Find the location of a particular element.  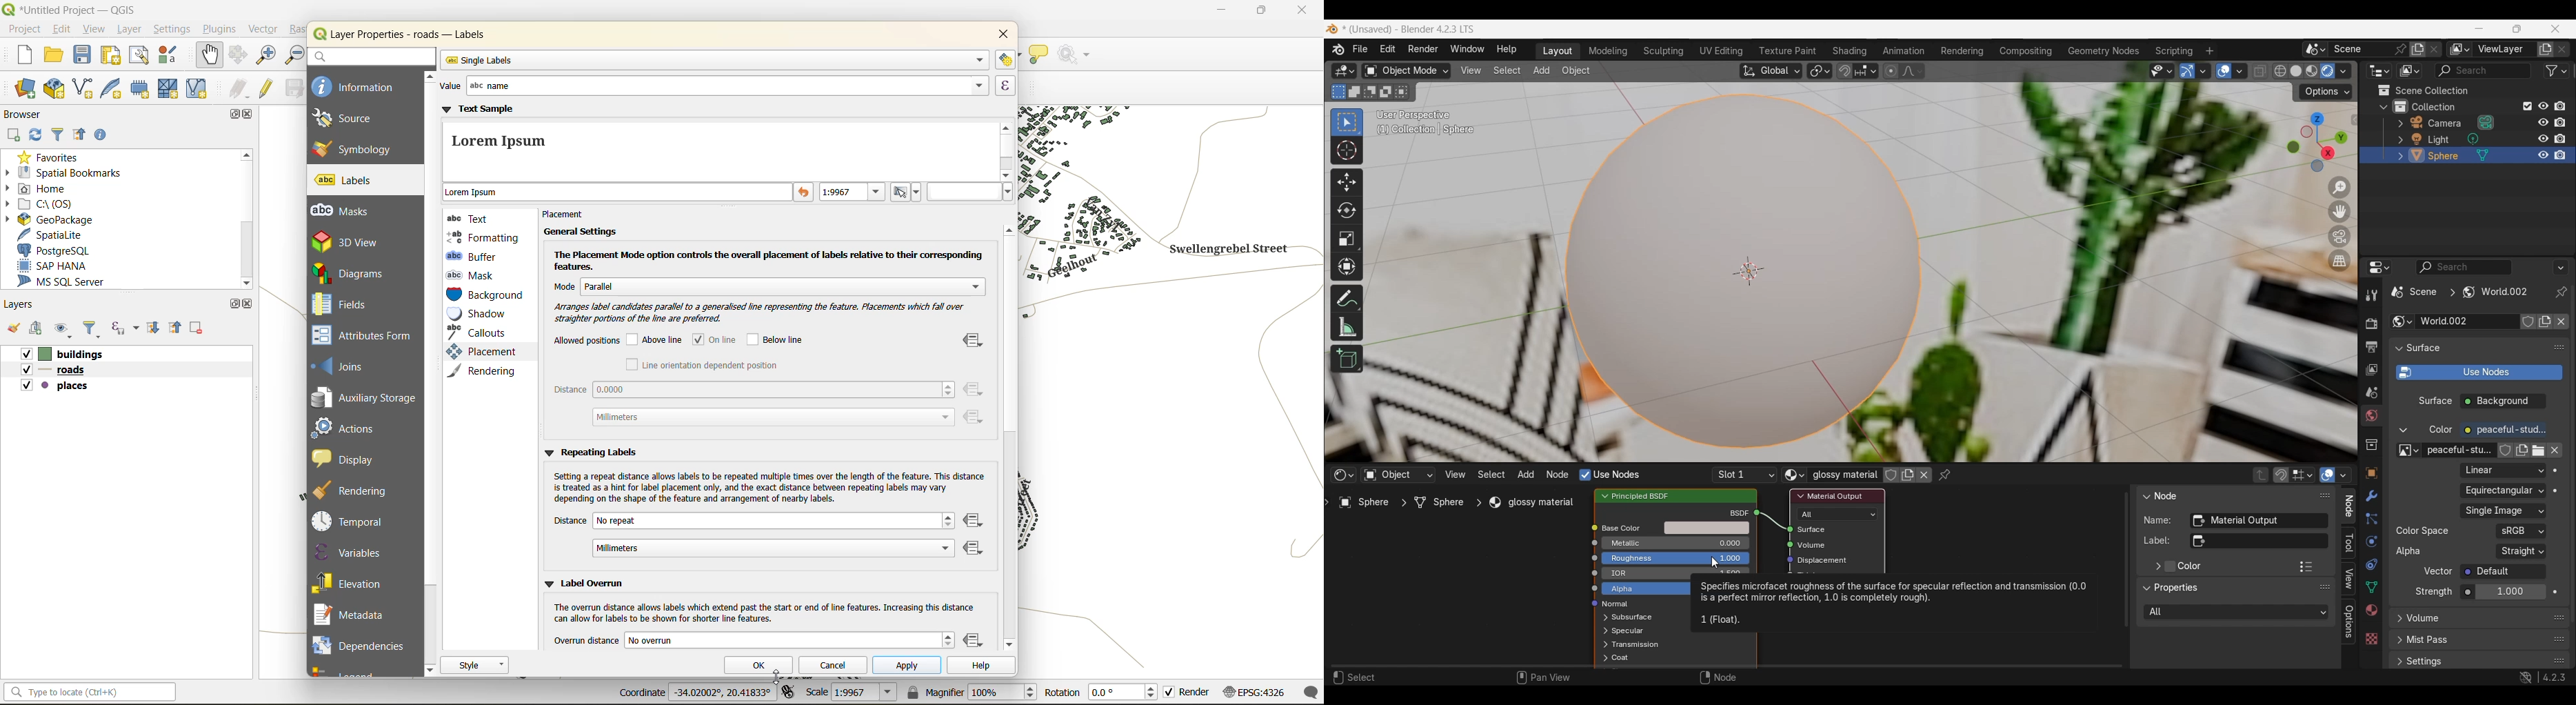

settings is located at coordinates (2428, 662).